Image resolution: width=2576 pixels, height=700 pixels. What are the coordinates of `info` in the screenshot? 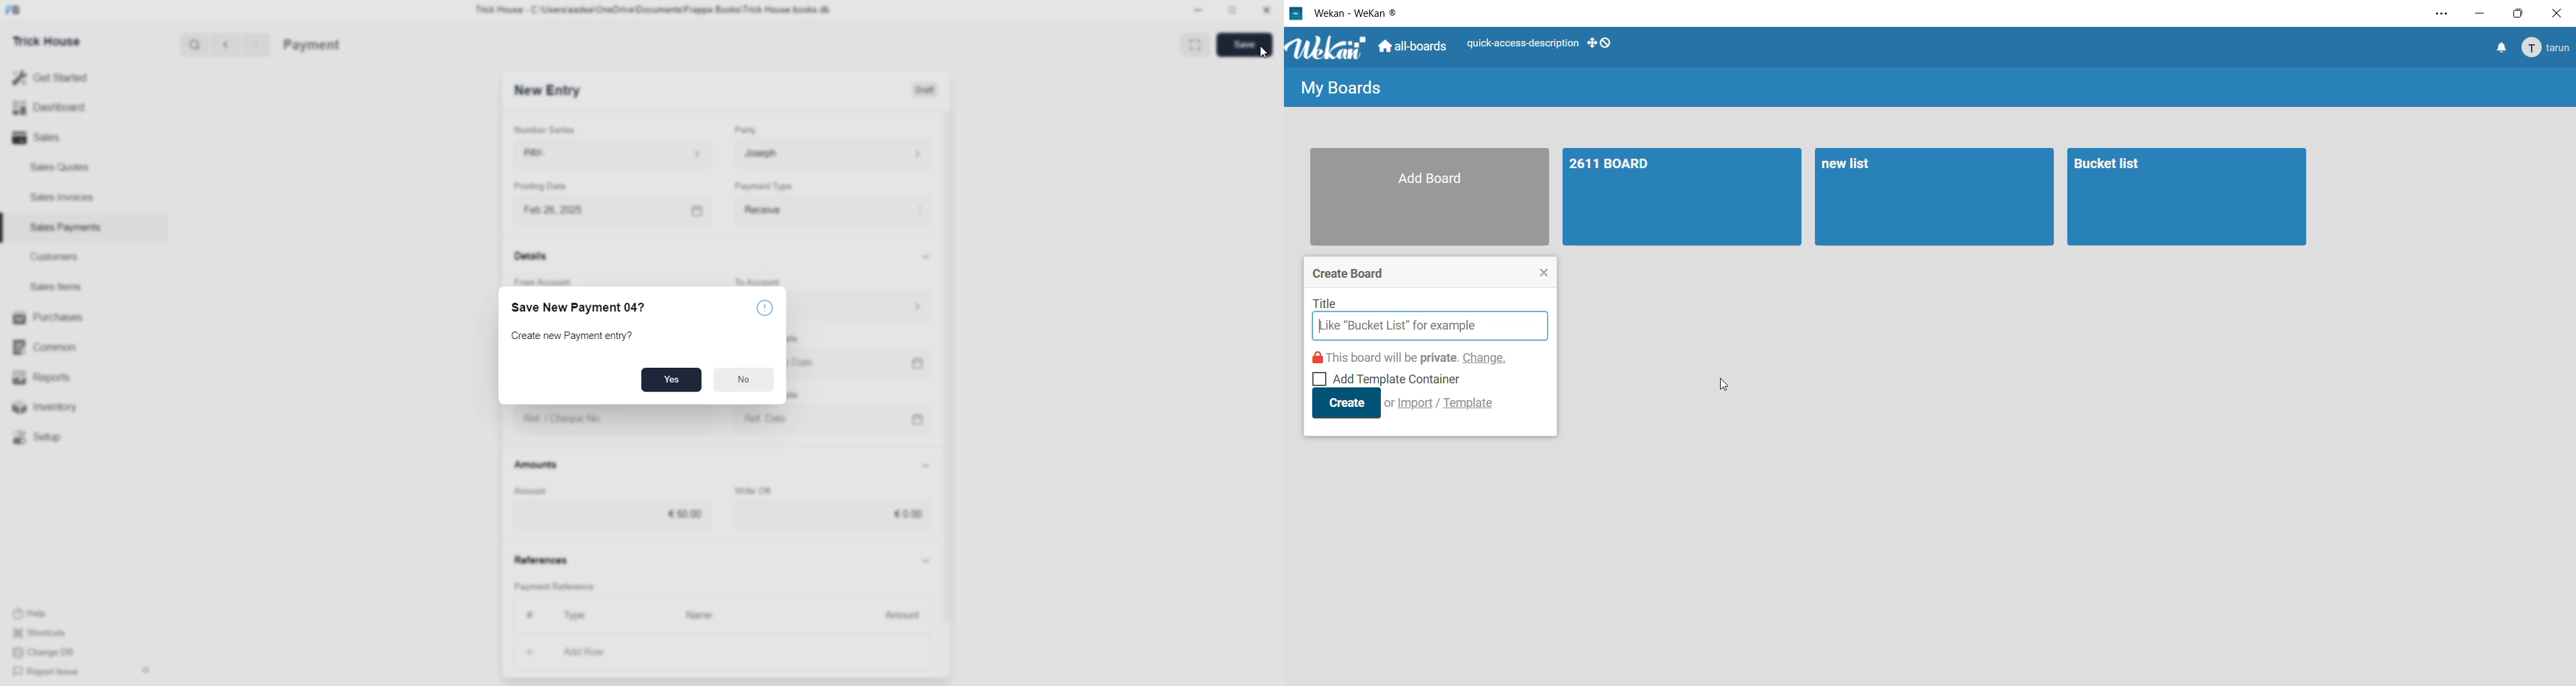 It's located at (765, 307).